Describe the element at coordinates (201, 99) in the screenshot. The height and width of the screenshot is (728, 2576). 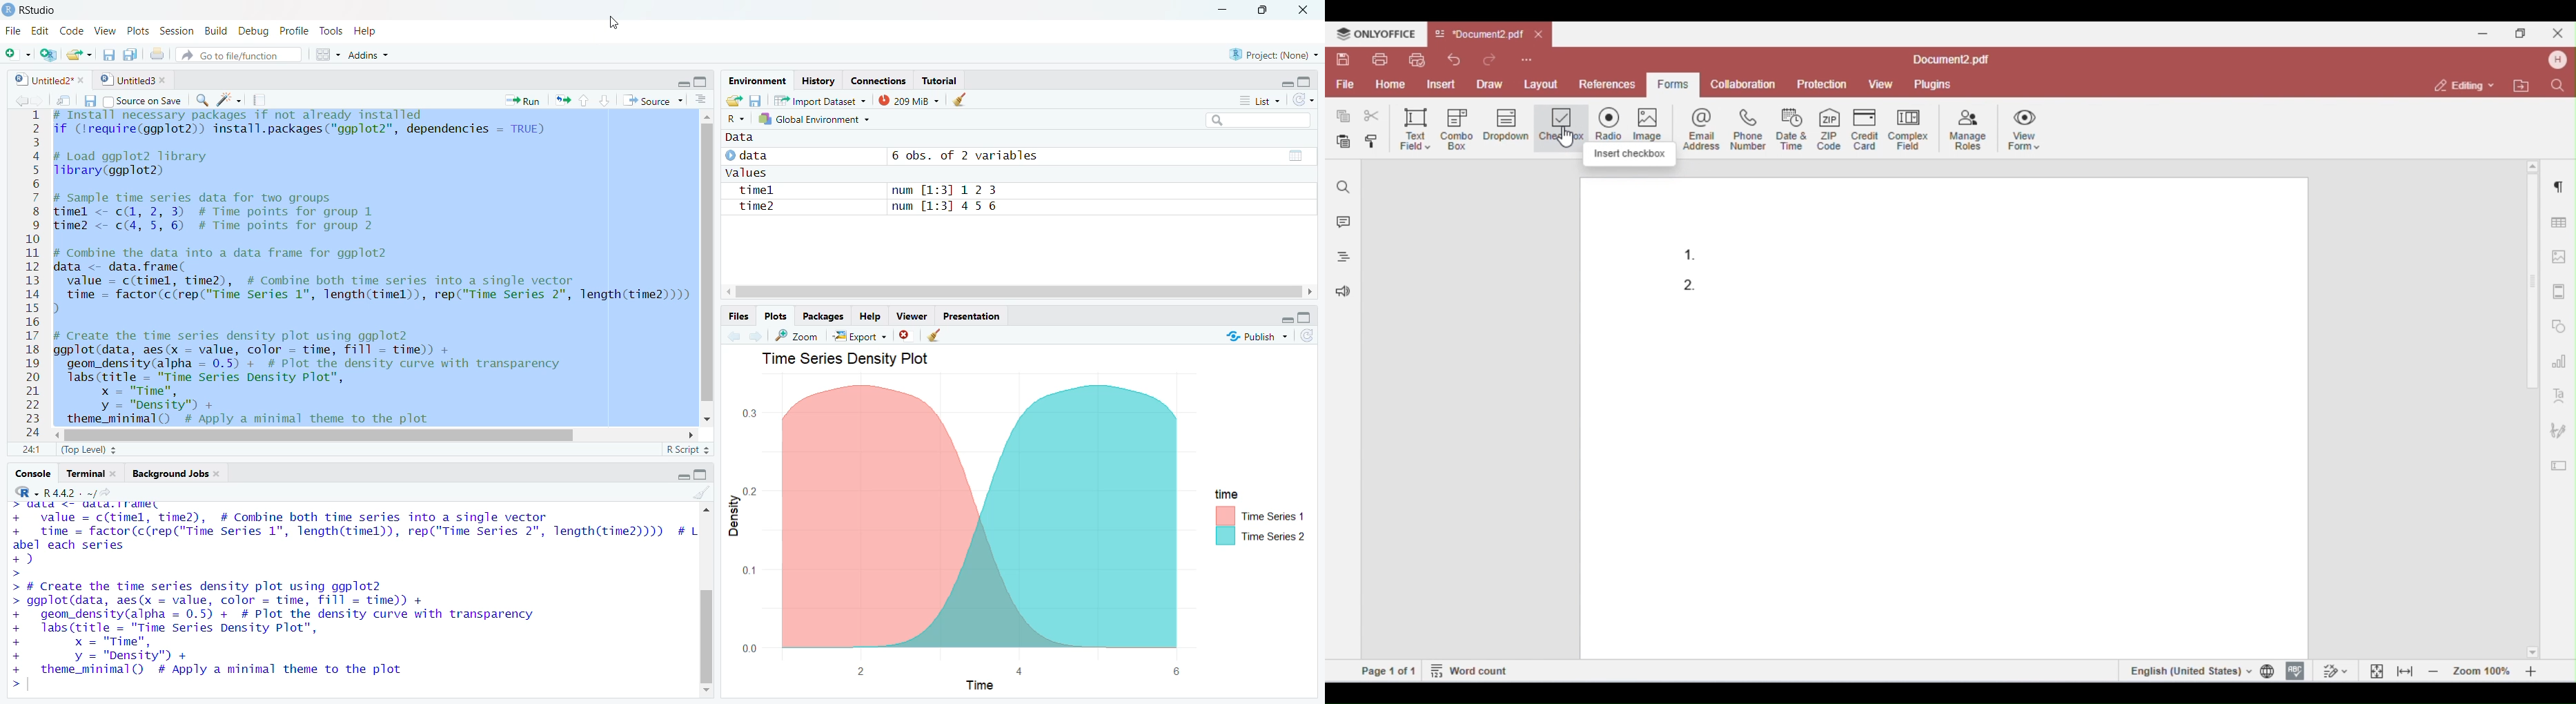
I see `Find/Replace` at that location.